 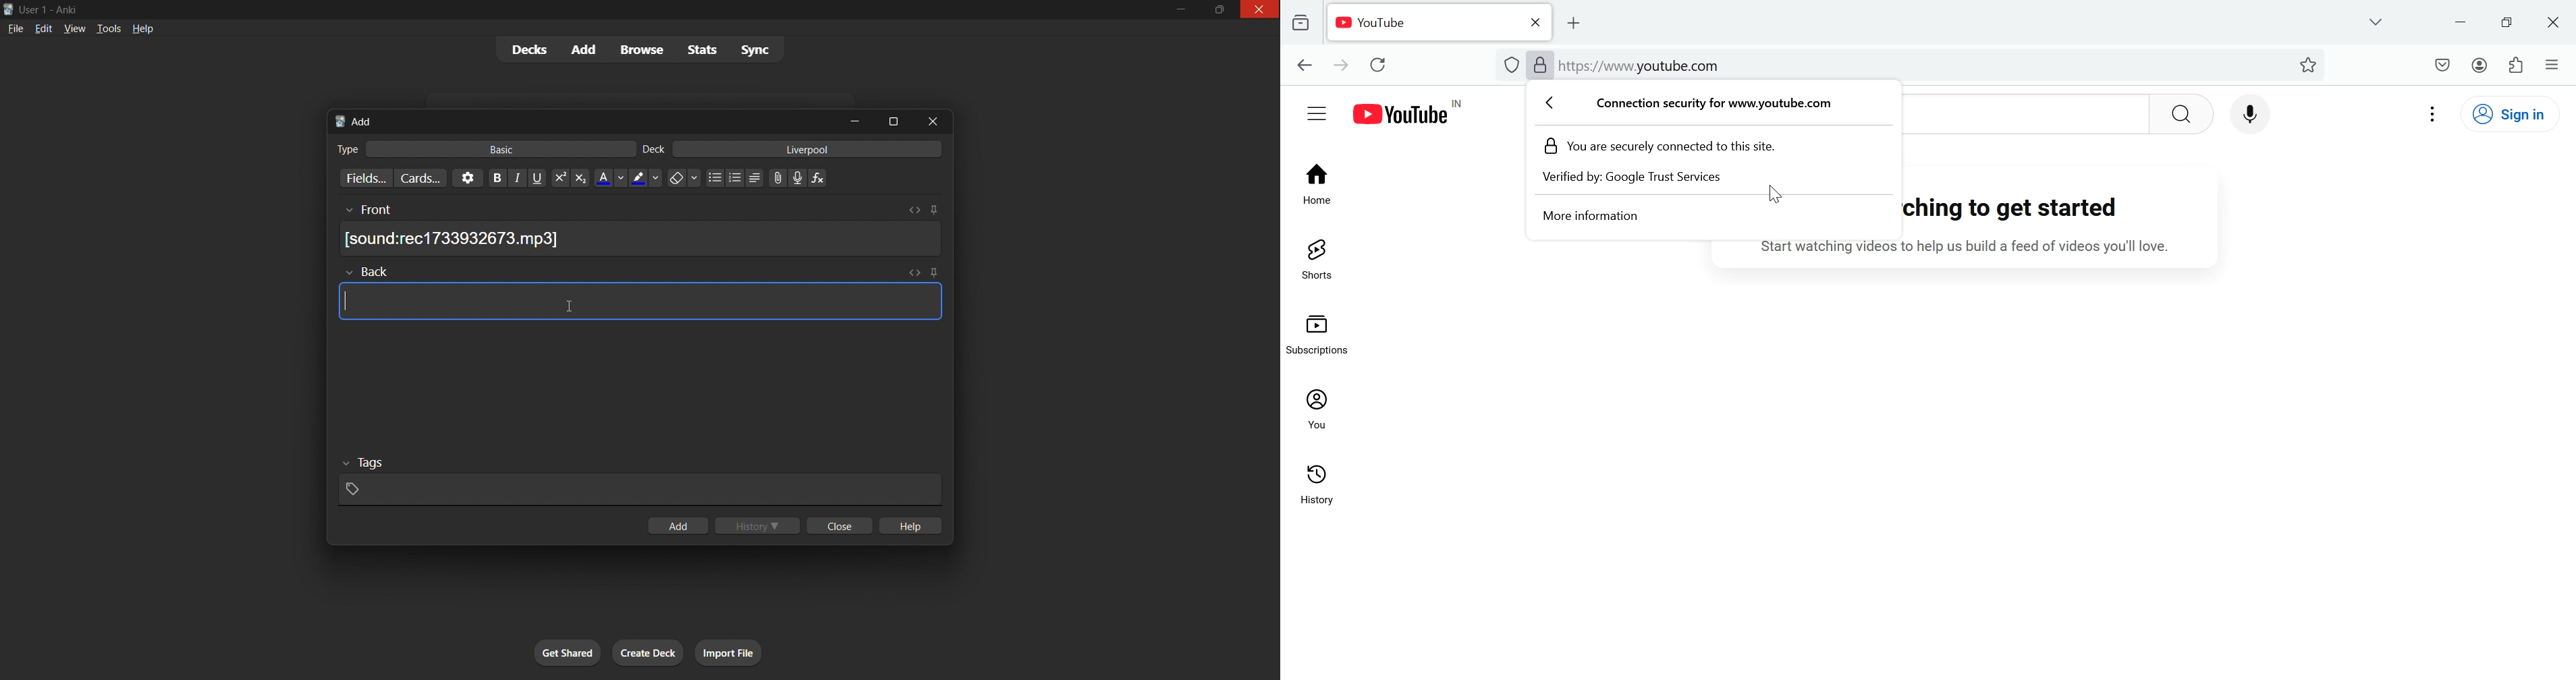 I want to click on equation, so click(x=820, y=179).